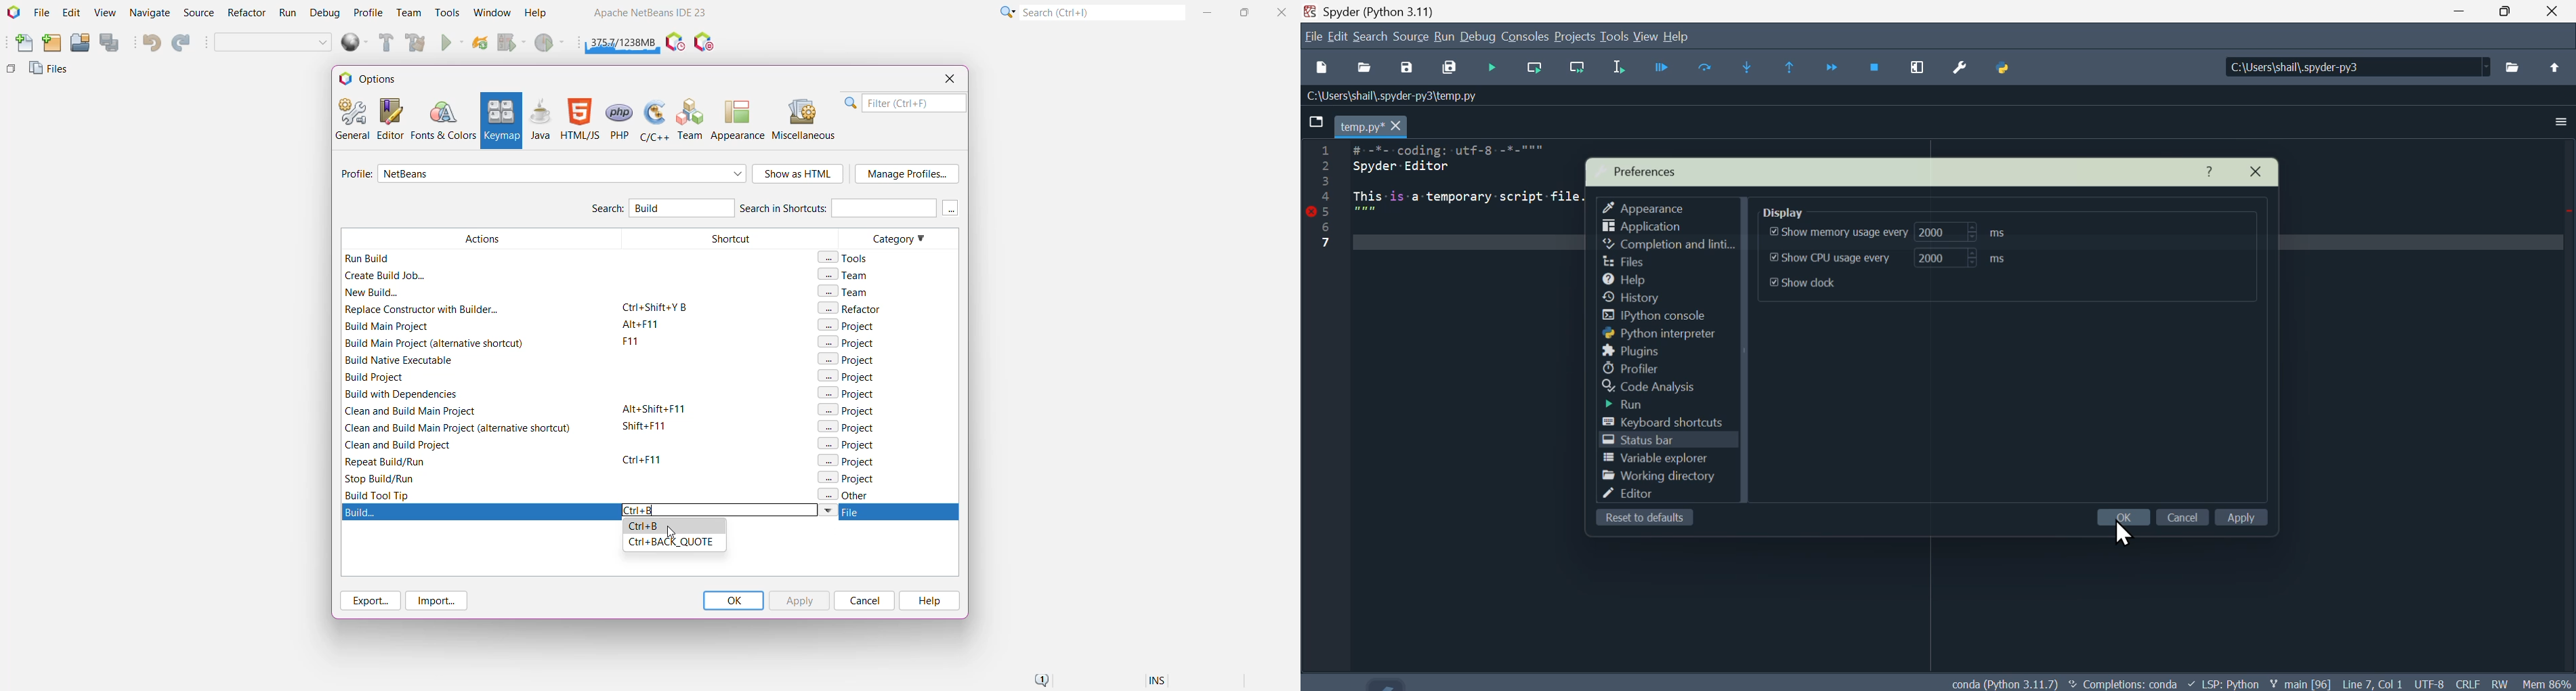 This screenshot has width=2576, height=700. Describe the element at coordinates (1646, 37) in the screenshot. I see `View` at that location.